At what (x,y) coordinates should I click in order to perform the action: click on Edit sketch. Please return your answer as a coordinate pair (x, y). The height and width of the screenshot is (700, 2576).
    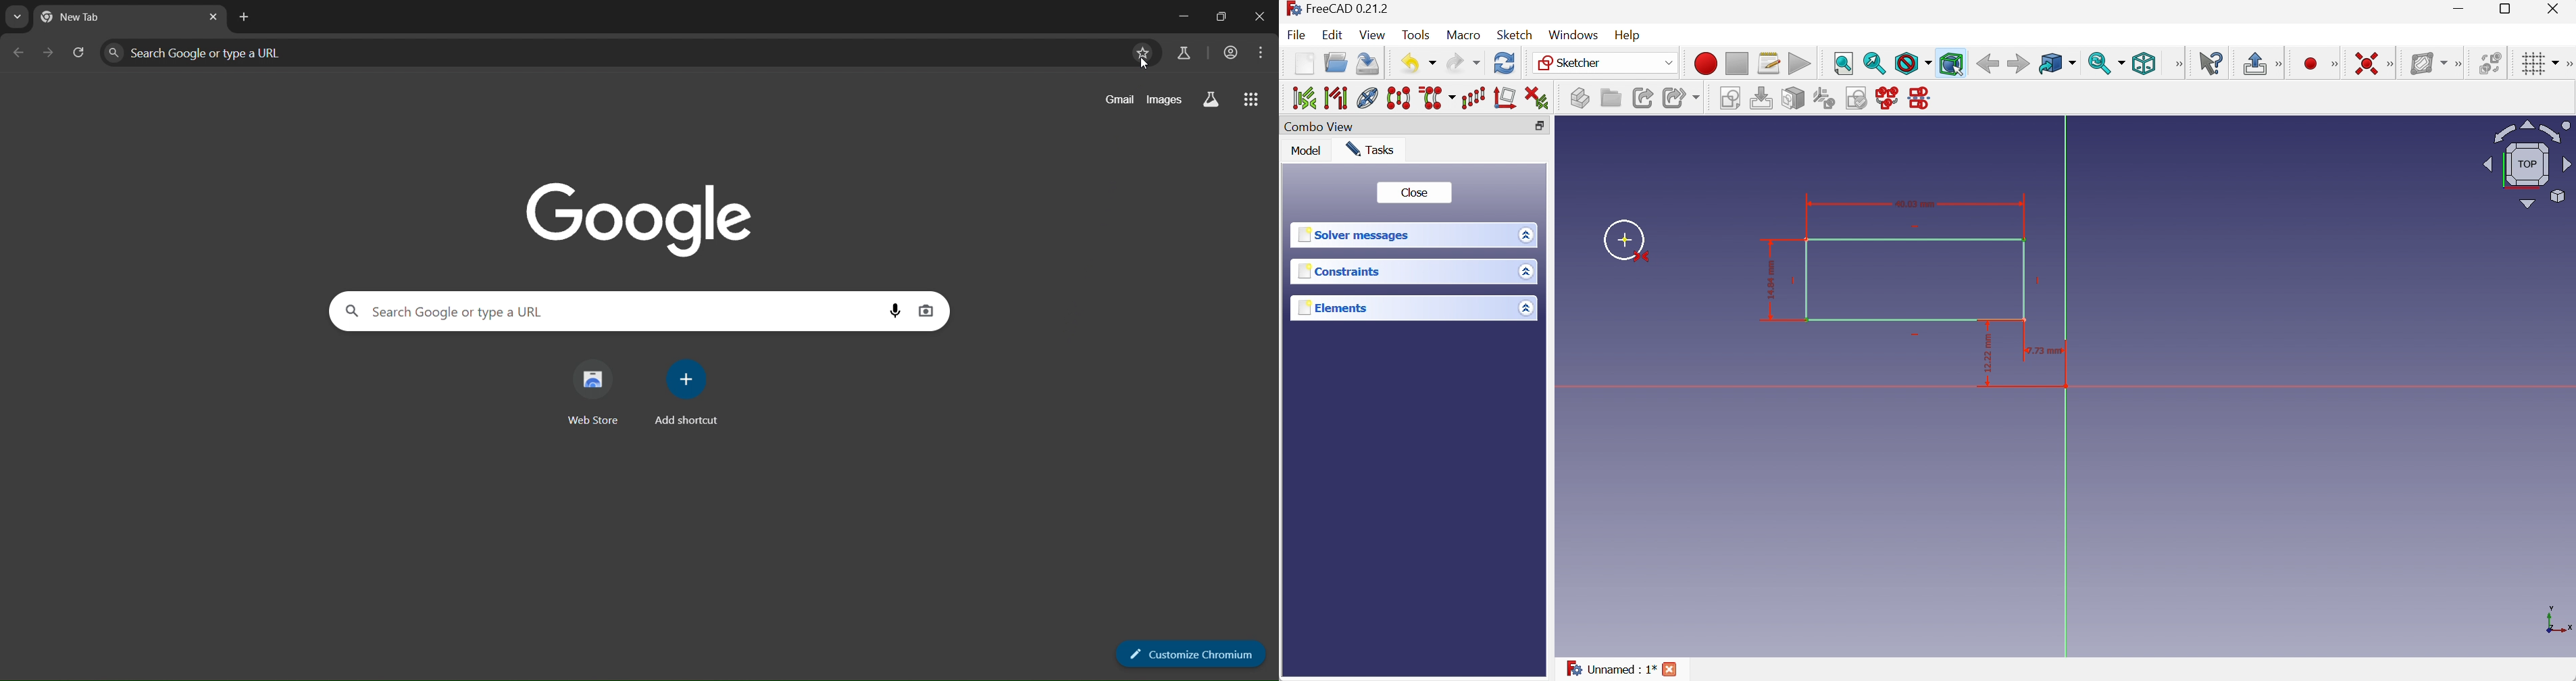
    Looking at the image, I should click on (1763, 99).